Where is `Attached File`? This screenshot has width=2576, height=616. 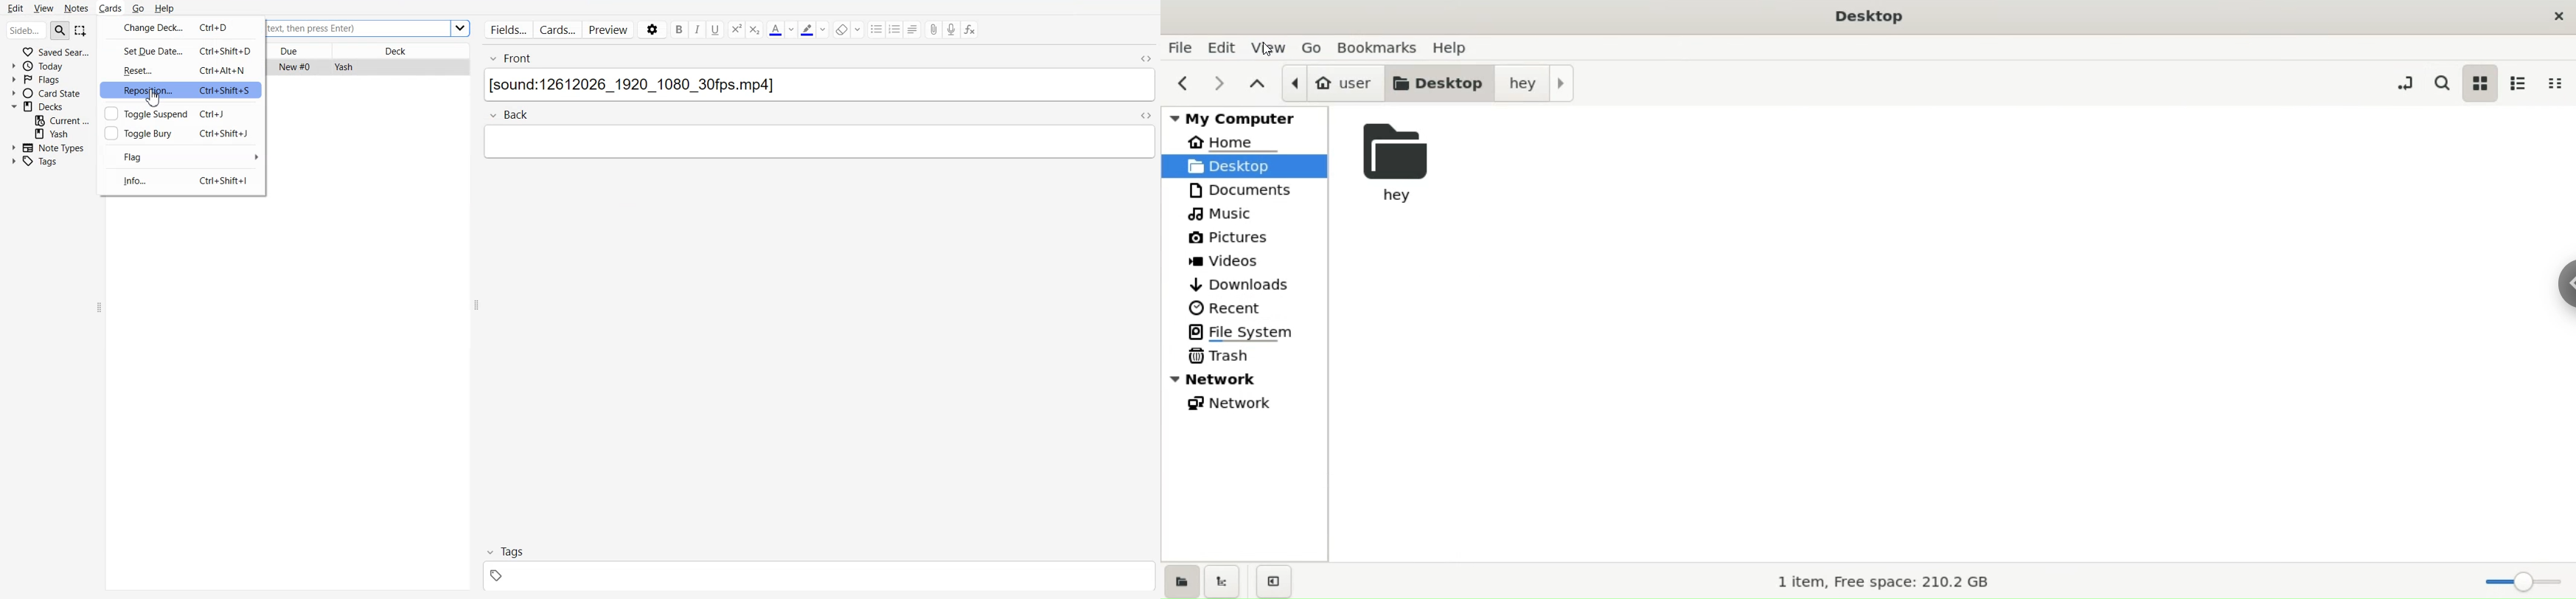 Attached File is located at coordinates (934, 30).